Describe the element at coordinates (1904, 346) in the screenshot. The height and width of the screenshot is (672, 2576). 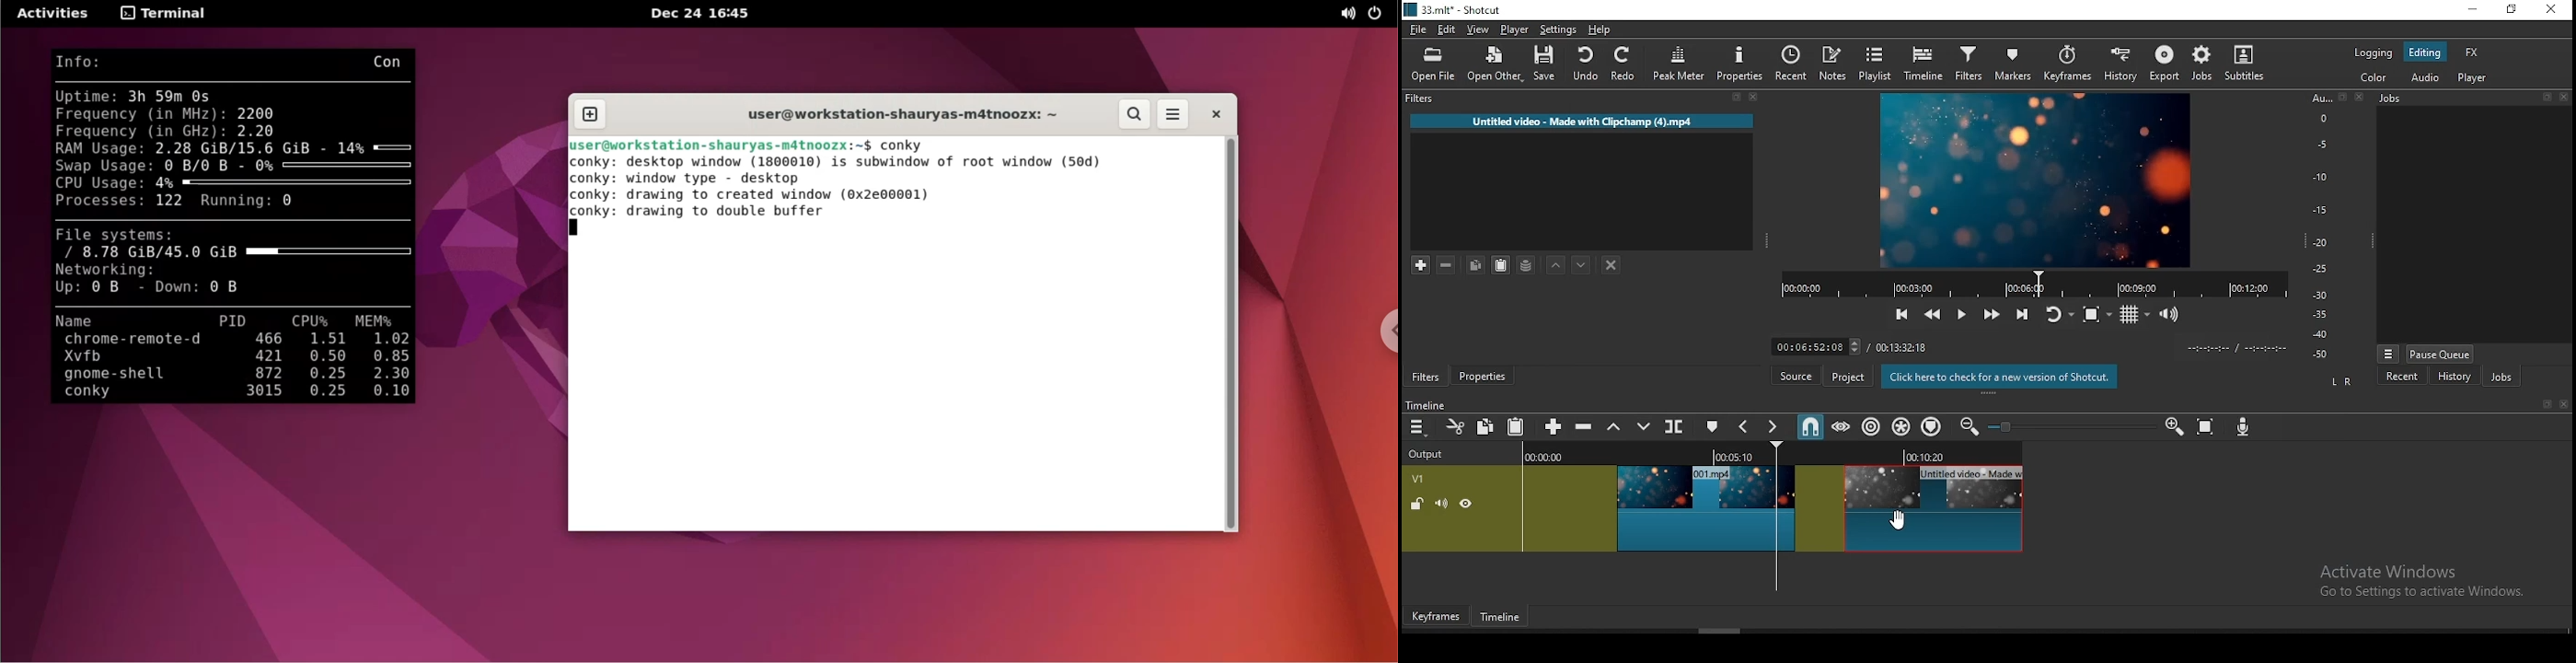
I see `track duration` at that location.